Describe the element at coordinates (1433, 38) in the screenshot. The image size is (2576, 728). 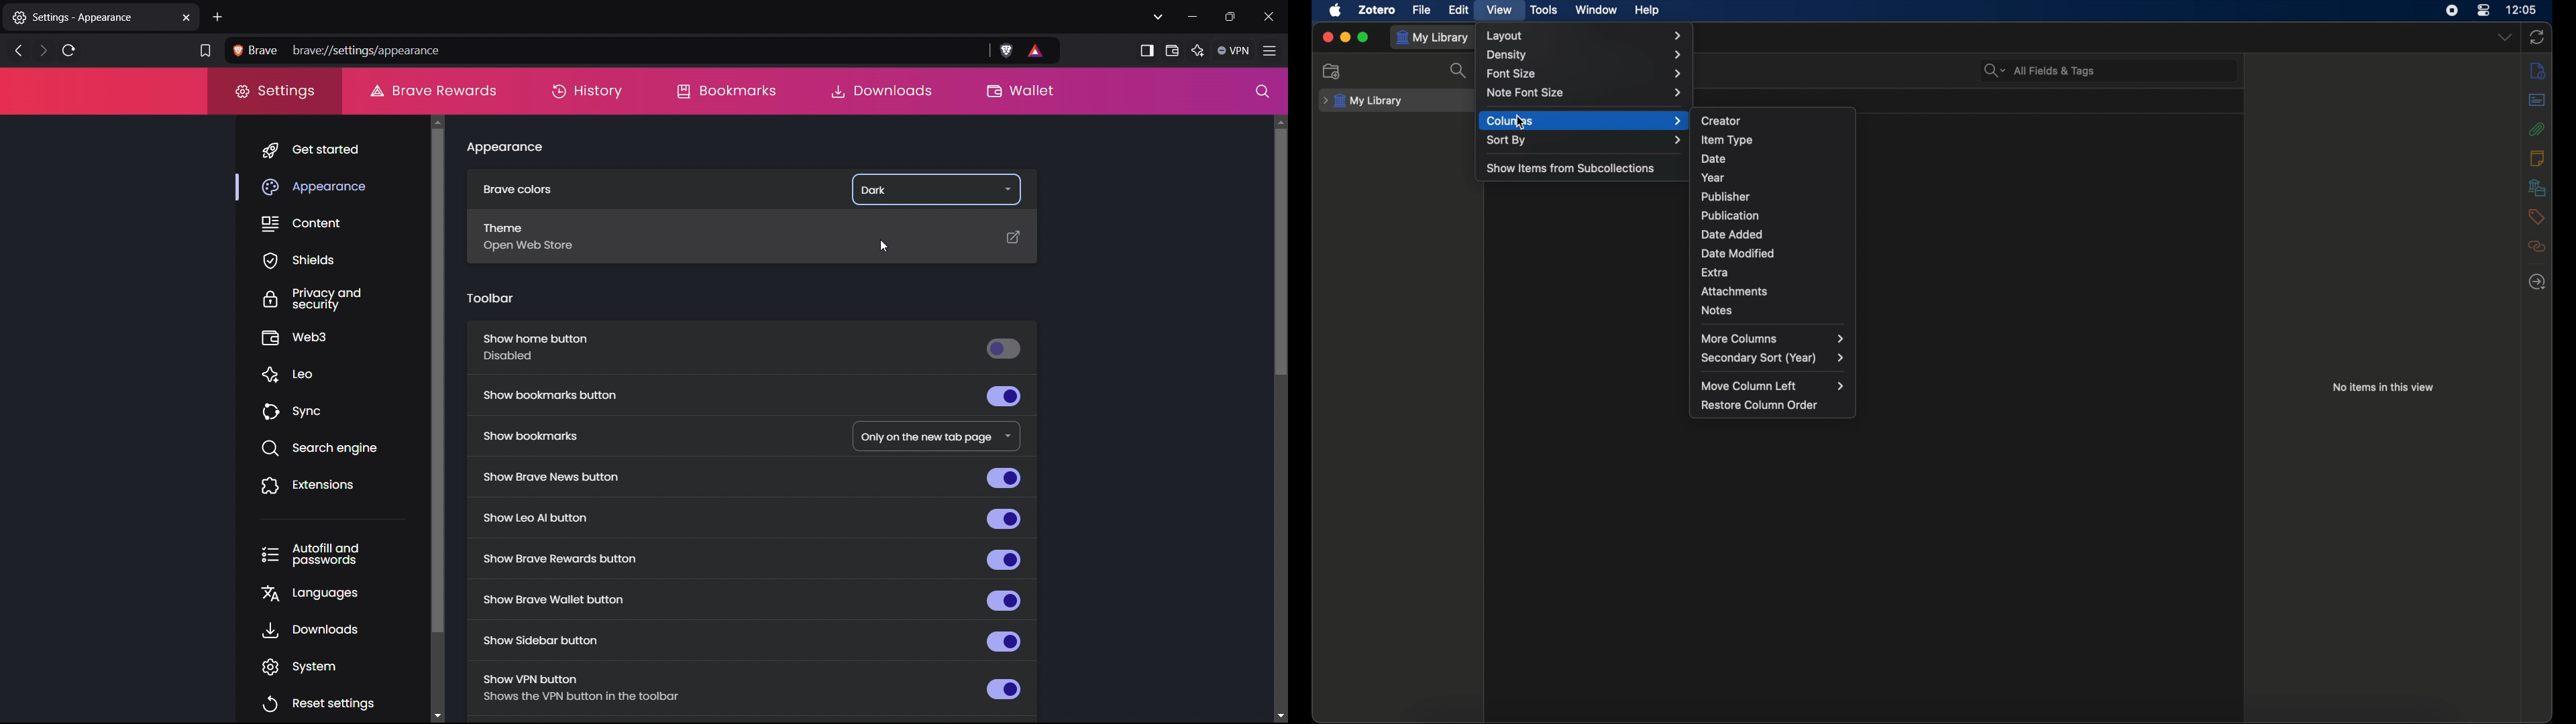
I see `my library` at that location.